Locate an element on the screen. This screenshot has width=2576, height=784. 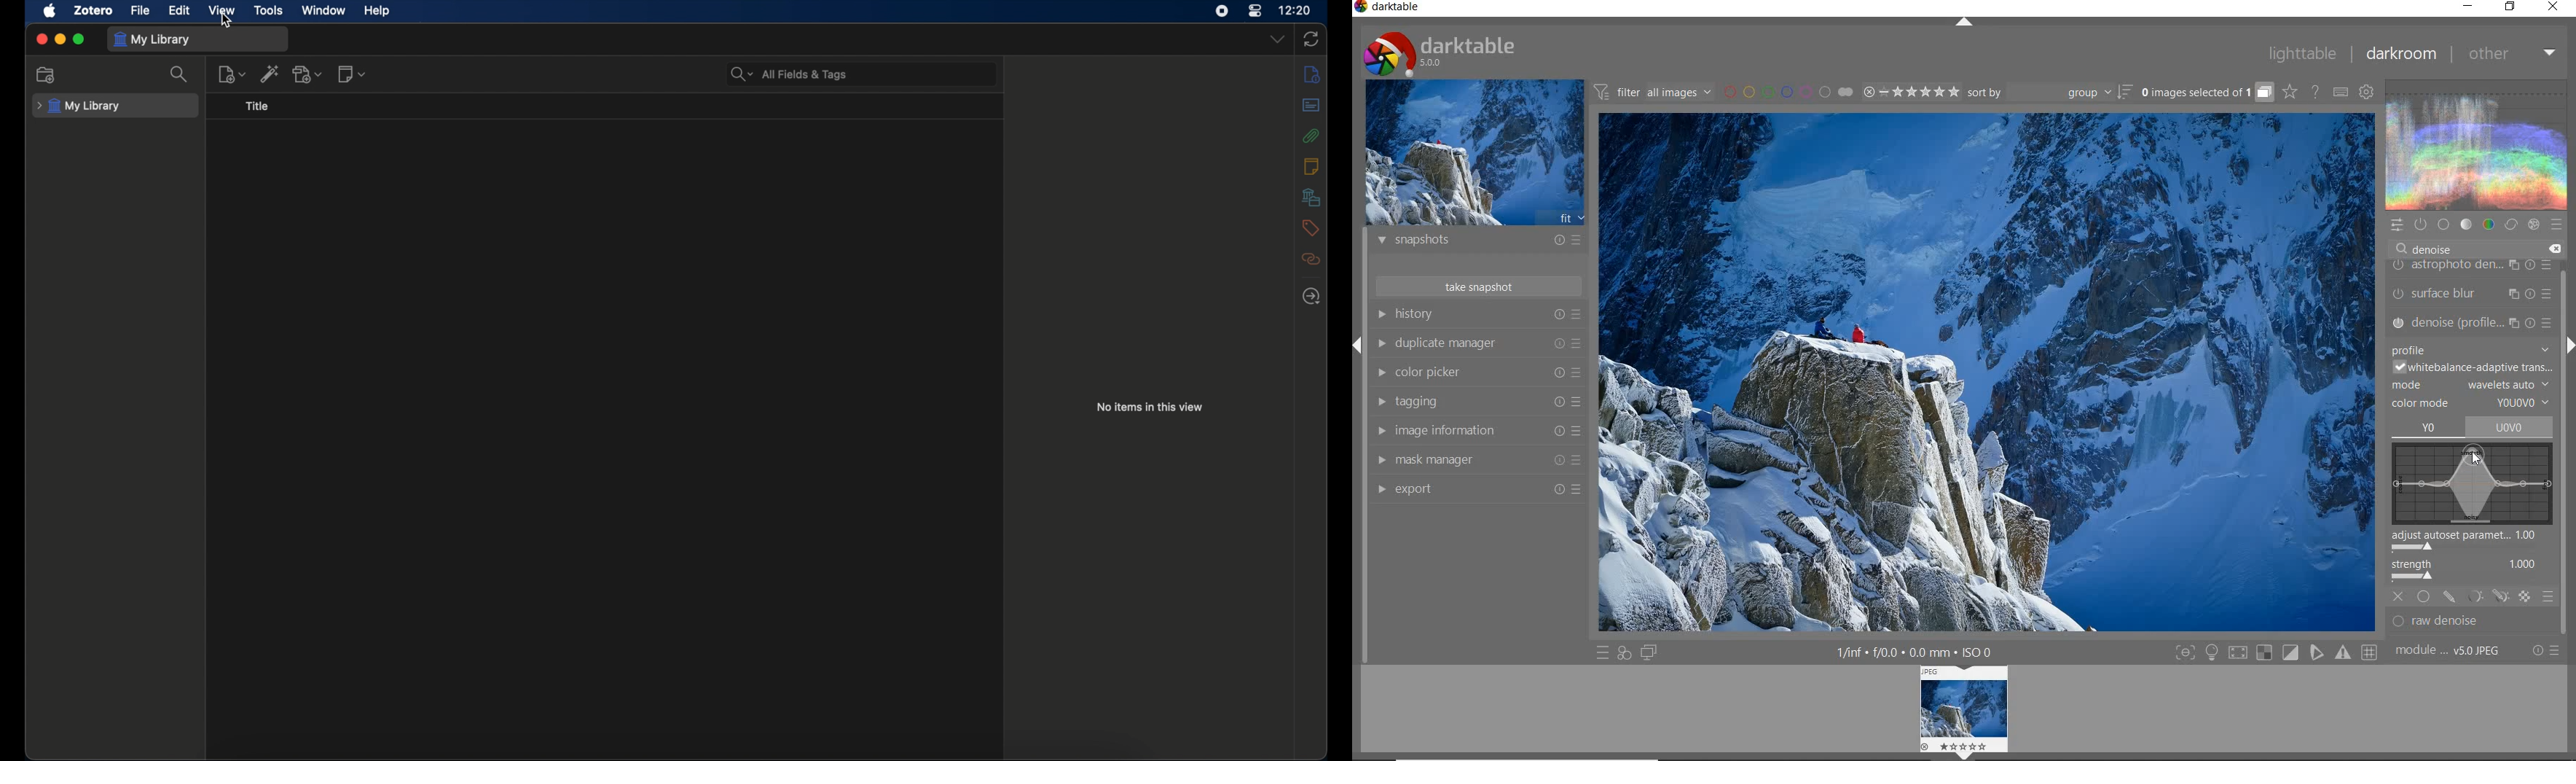
new collection is located at coordinates (46, 75).